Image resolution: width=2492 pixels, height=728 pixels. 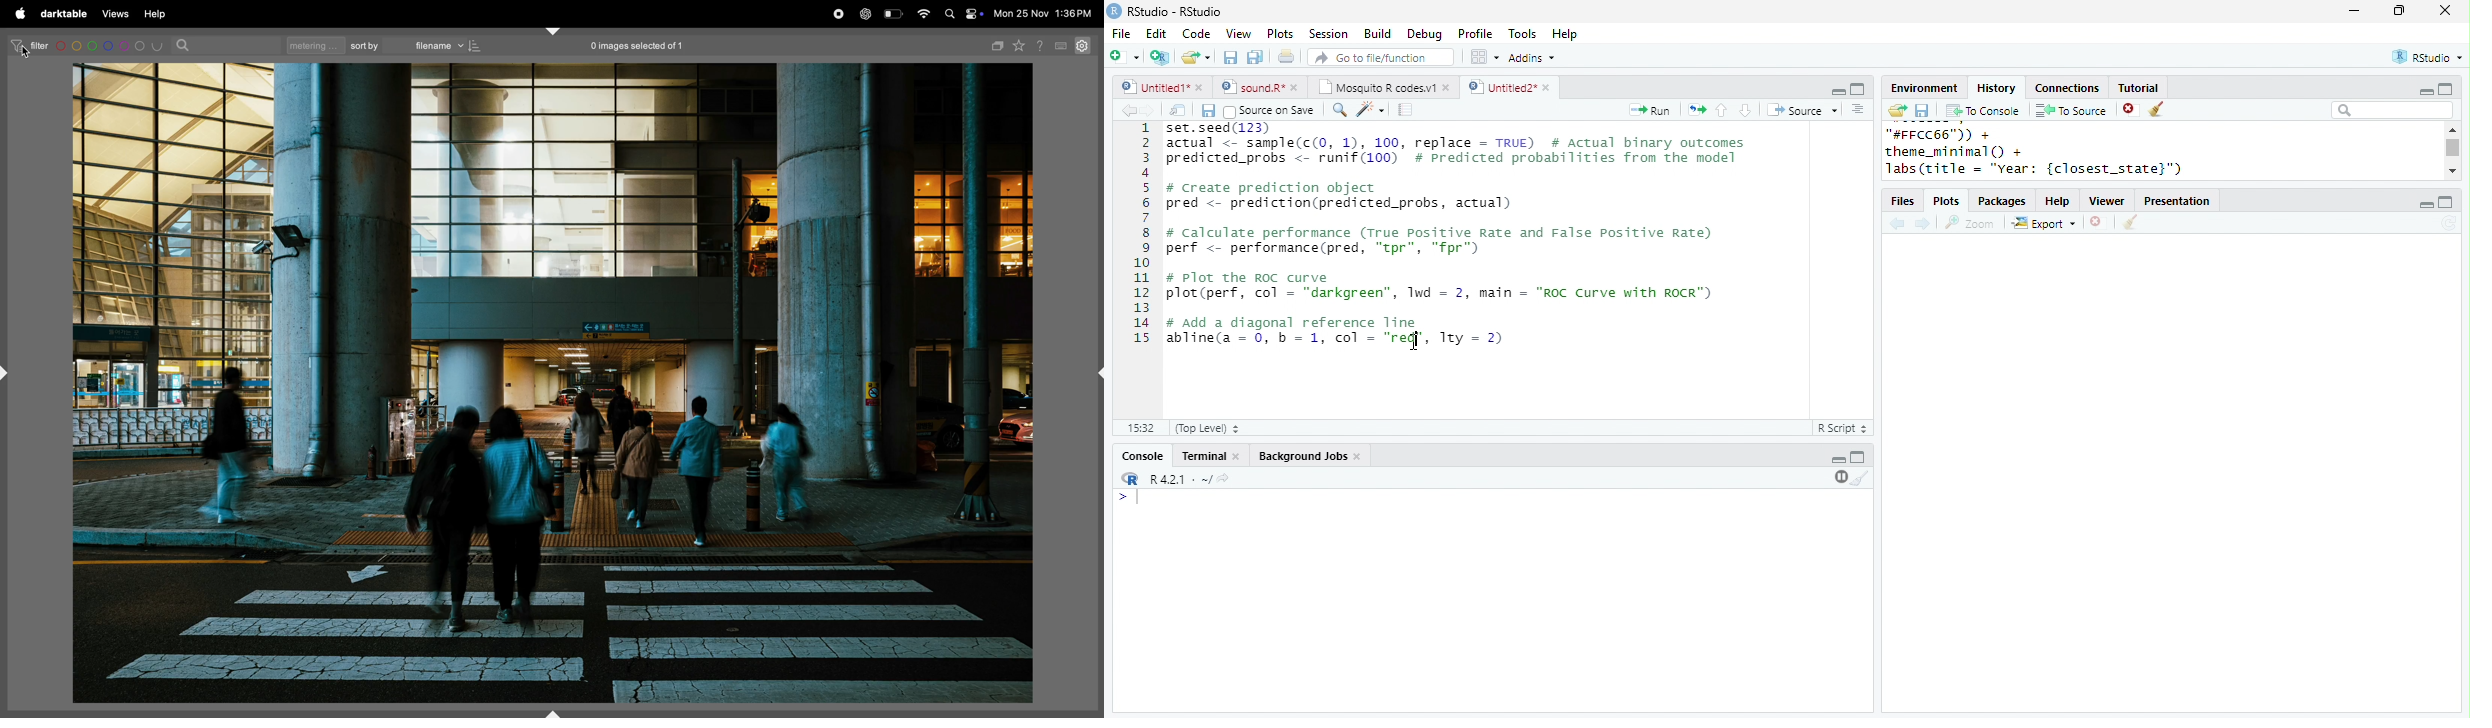 I want to click on Addins, so click(x=1532, y=58).